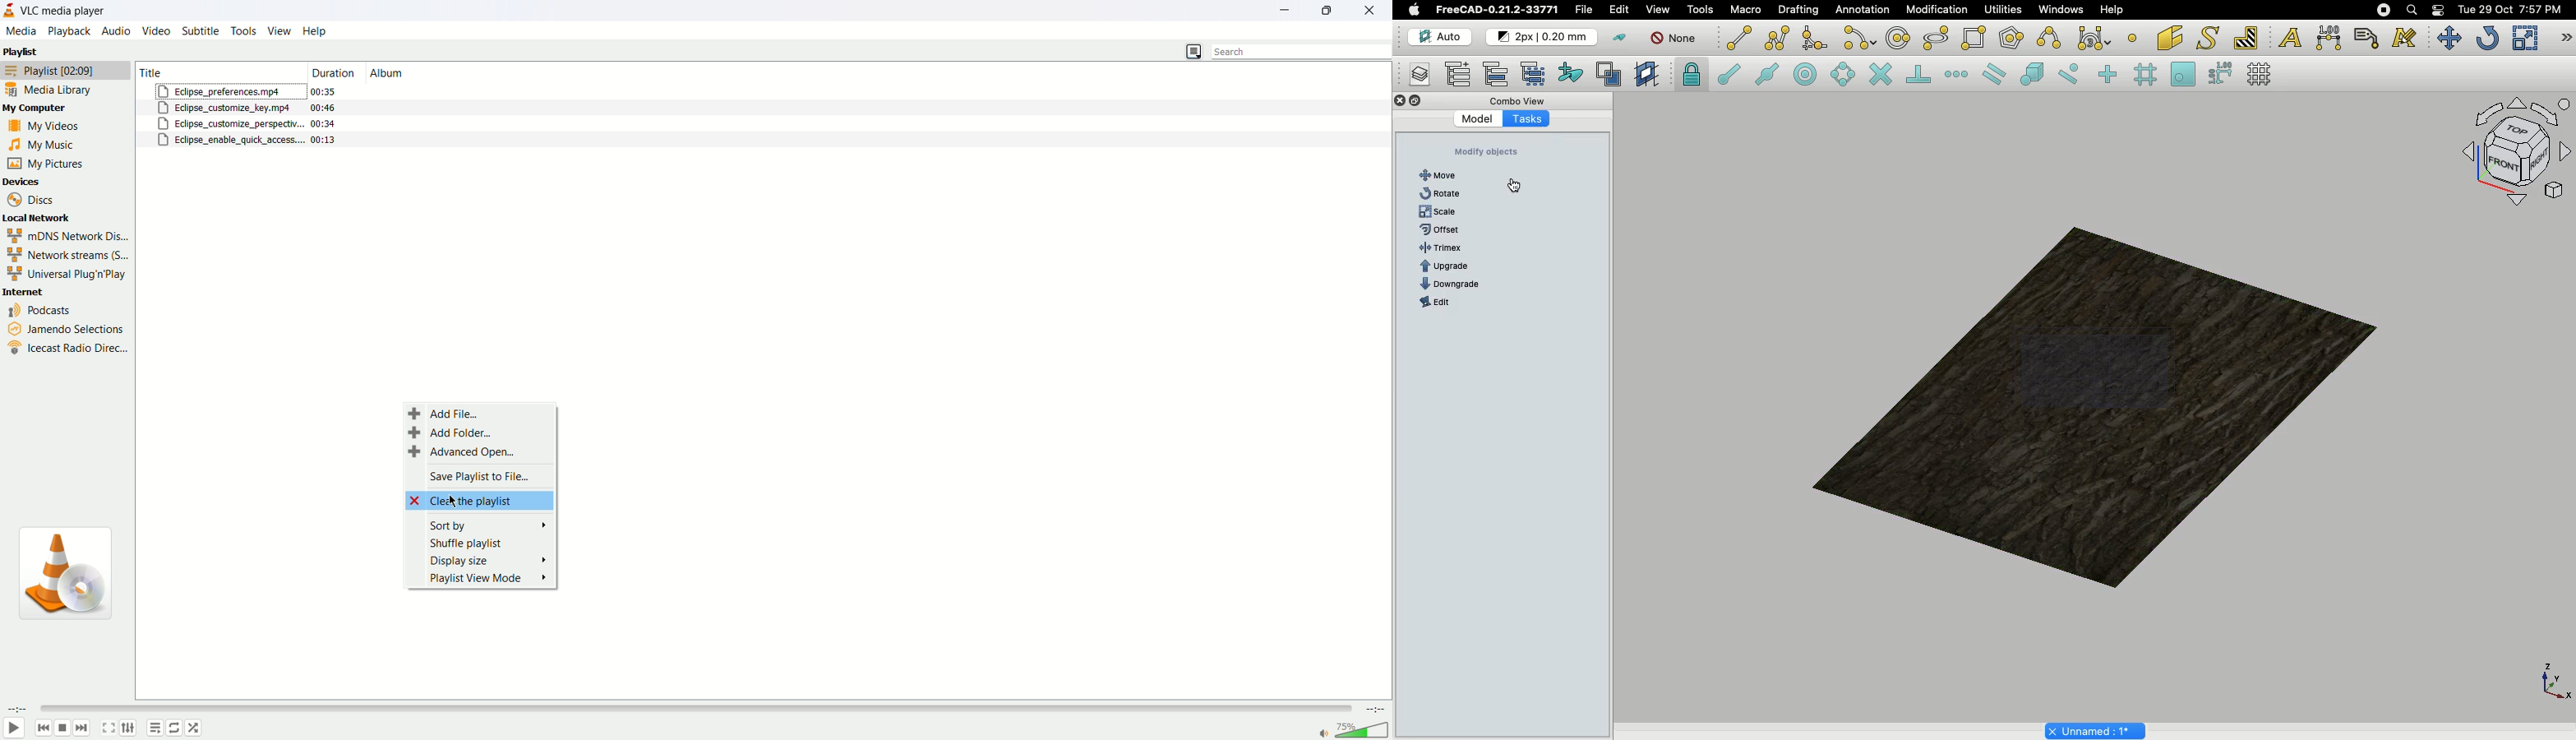  Describe the element at coordinates (44, 219) in the screenshot. I see `local network` at that location.